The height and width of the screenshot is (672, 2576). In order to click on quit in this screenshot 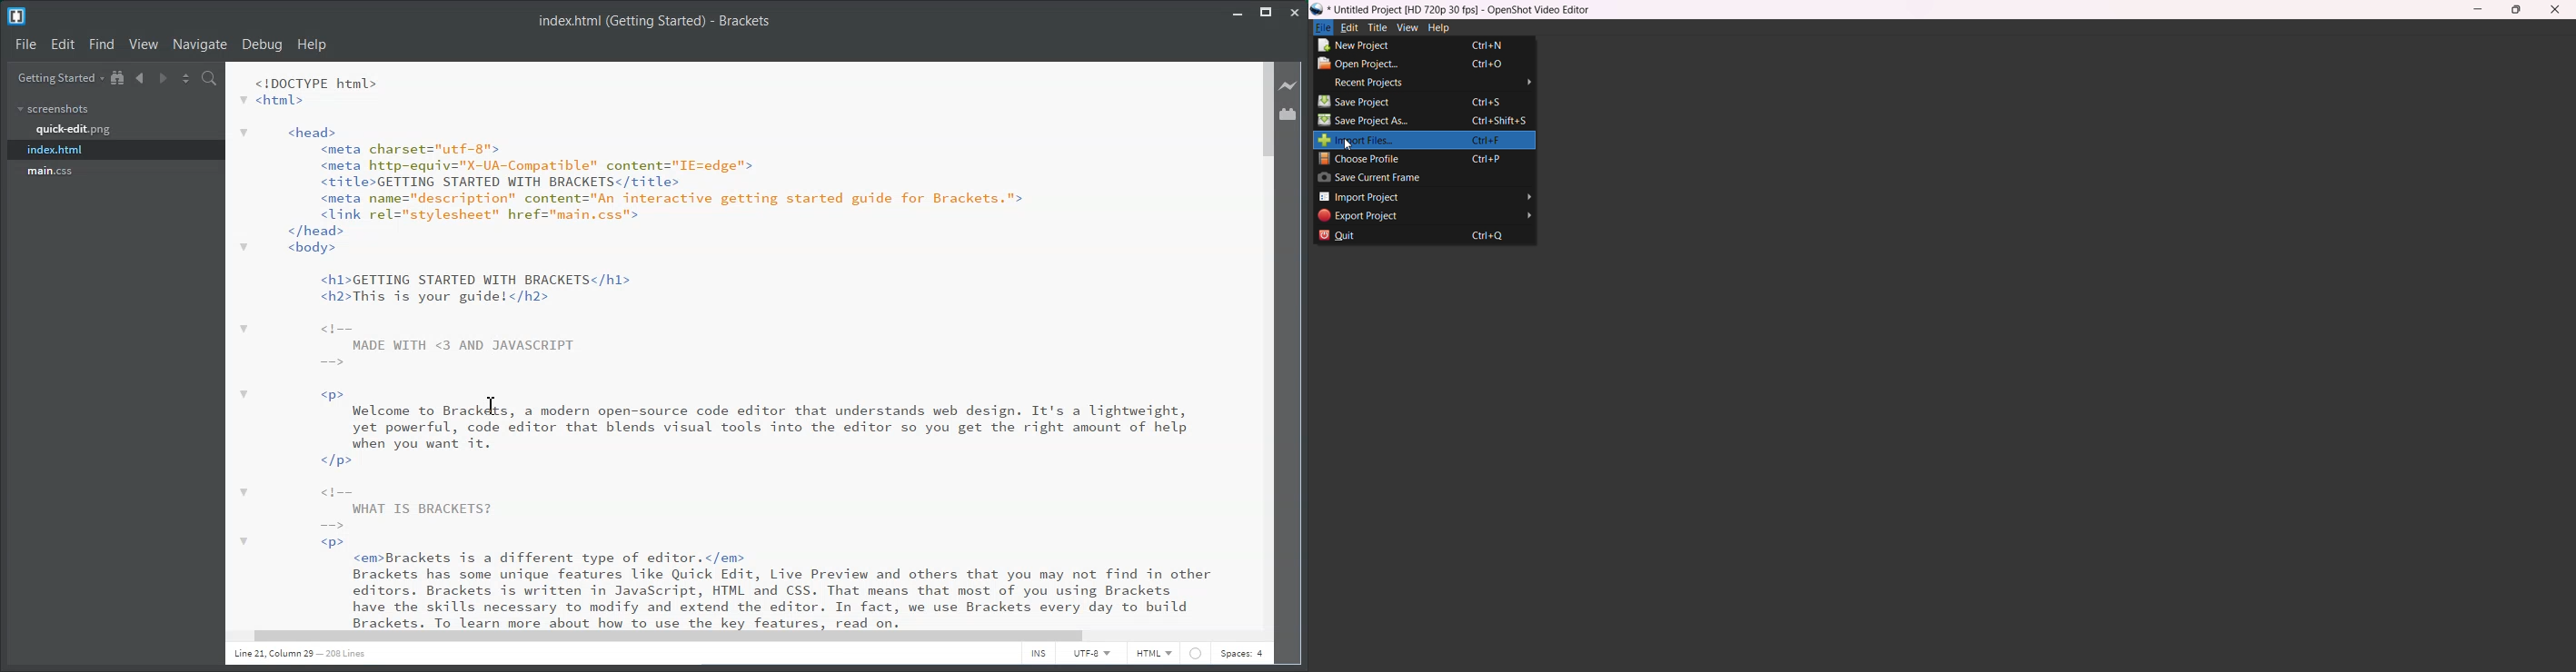, I will do `click(1421, 239)`.